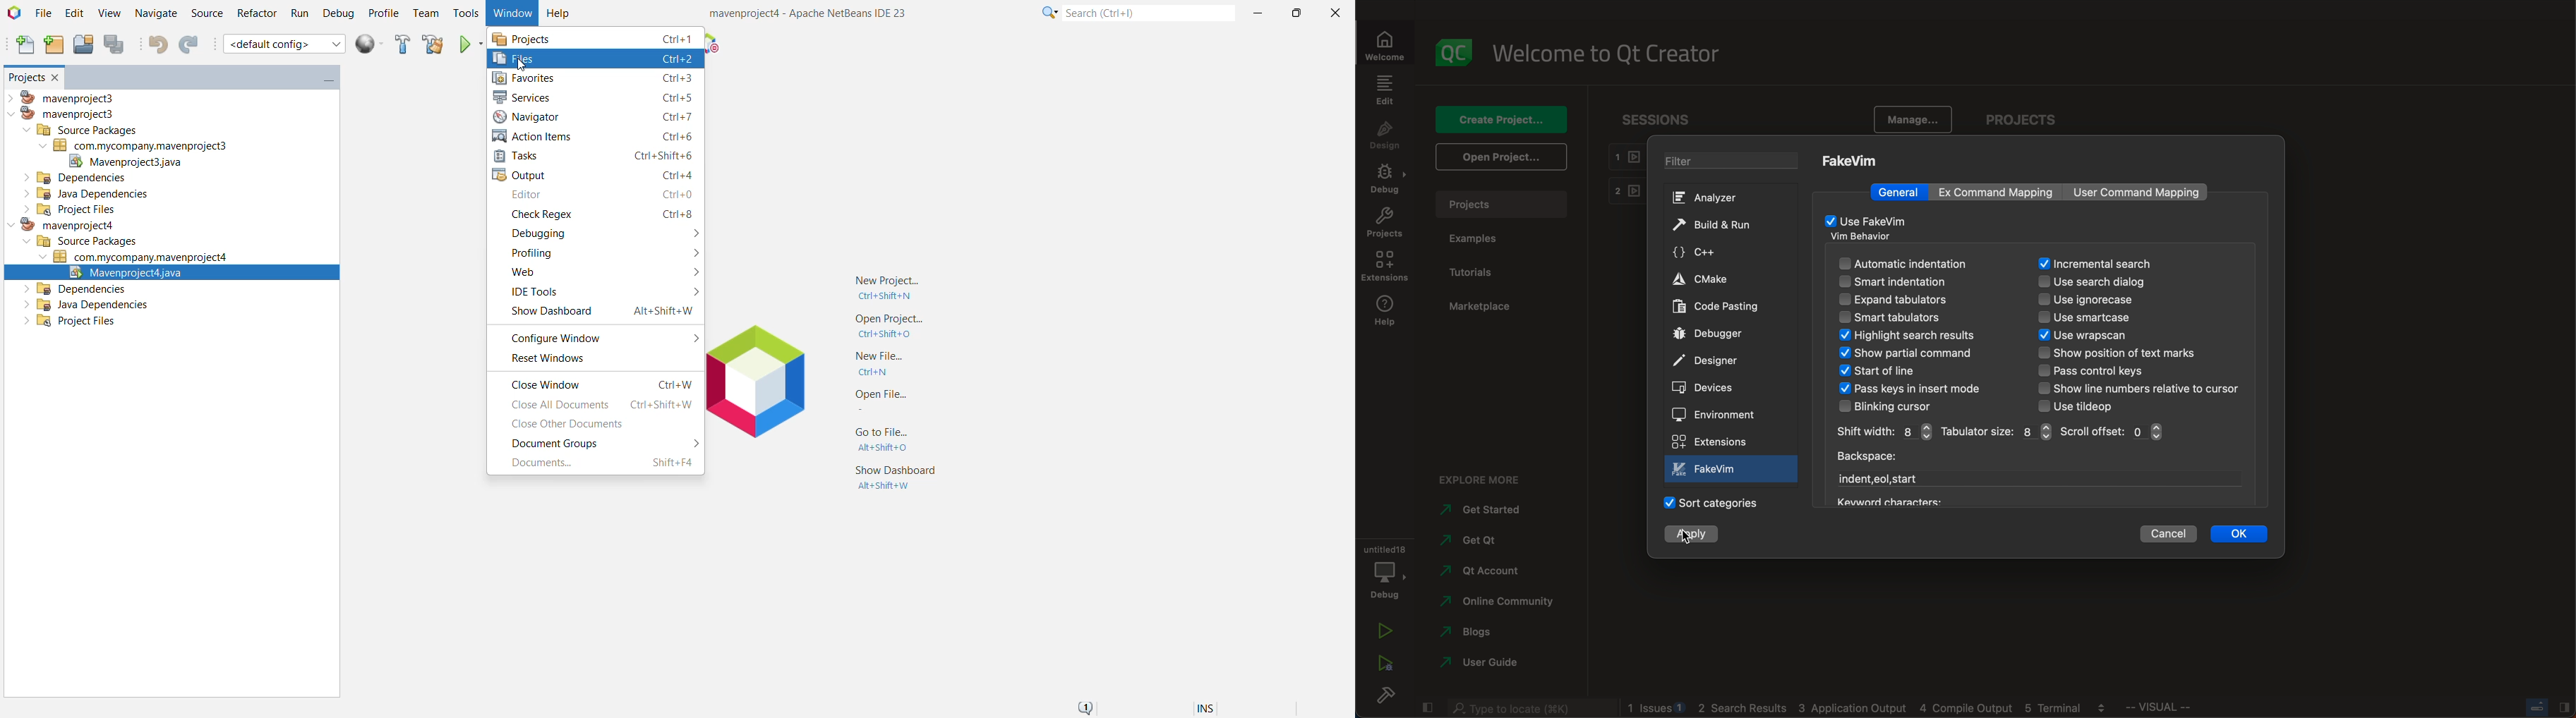 This screenshot has height=728, width=2576. Describe the element at coordinates (1500, 203) in the screenshot. I see `project` at that location.